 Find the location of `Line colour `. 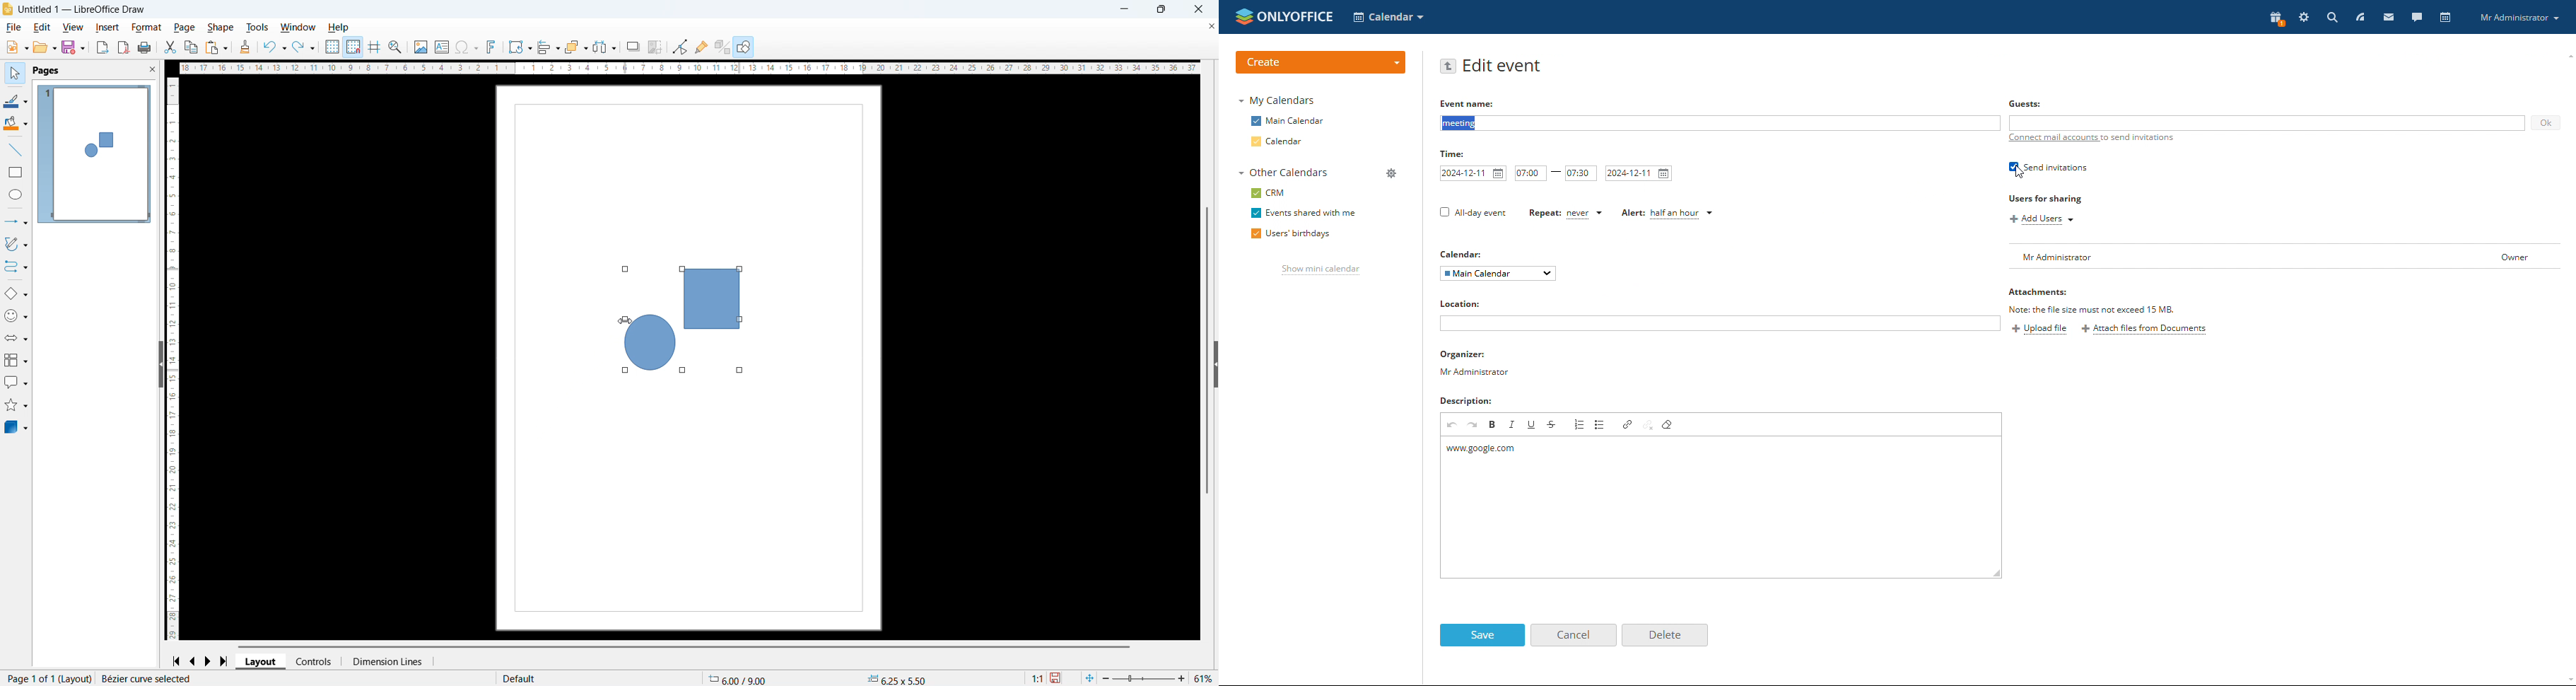

Line colour  is located at coordinates (16, 101).